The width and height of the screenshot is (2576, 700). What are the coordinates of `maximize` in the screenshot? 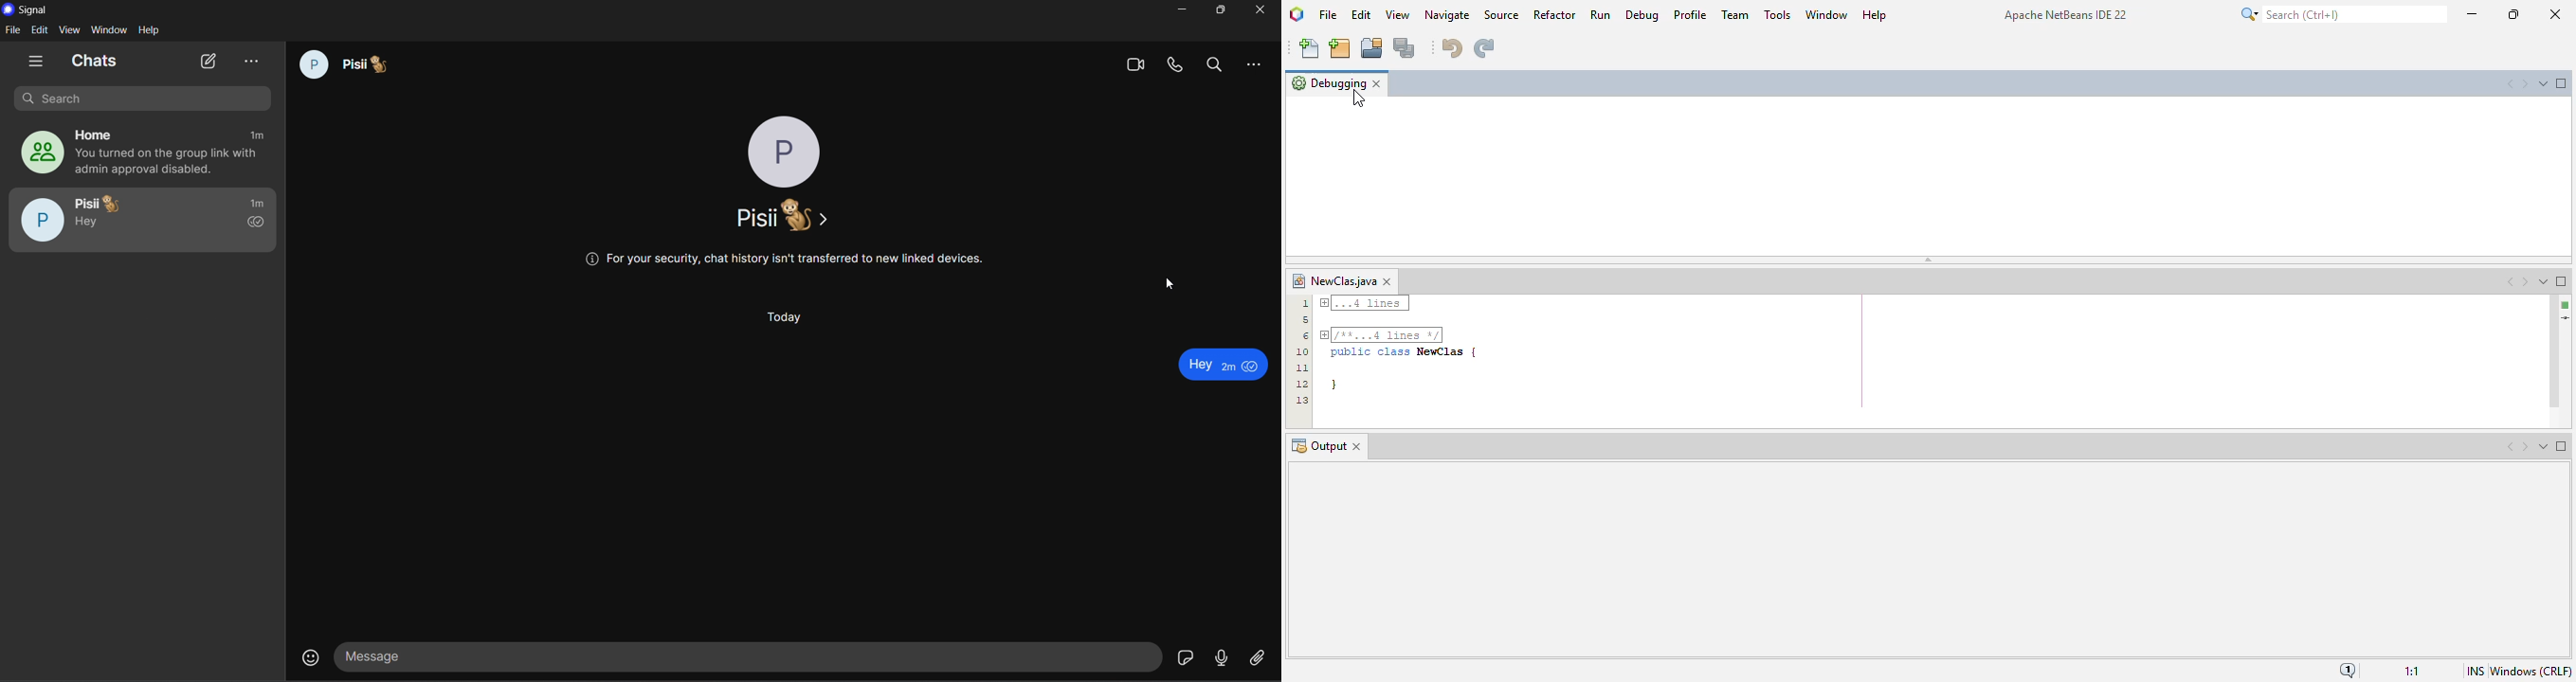 It's located at (1221, 11).